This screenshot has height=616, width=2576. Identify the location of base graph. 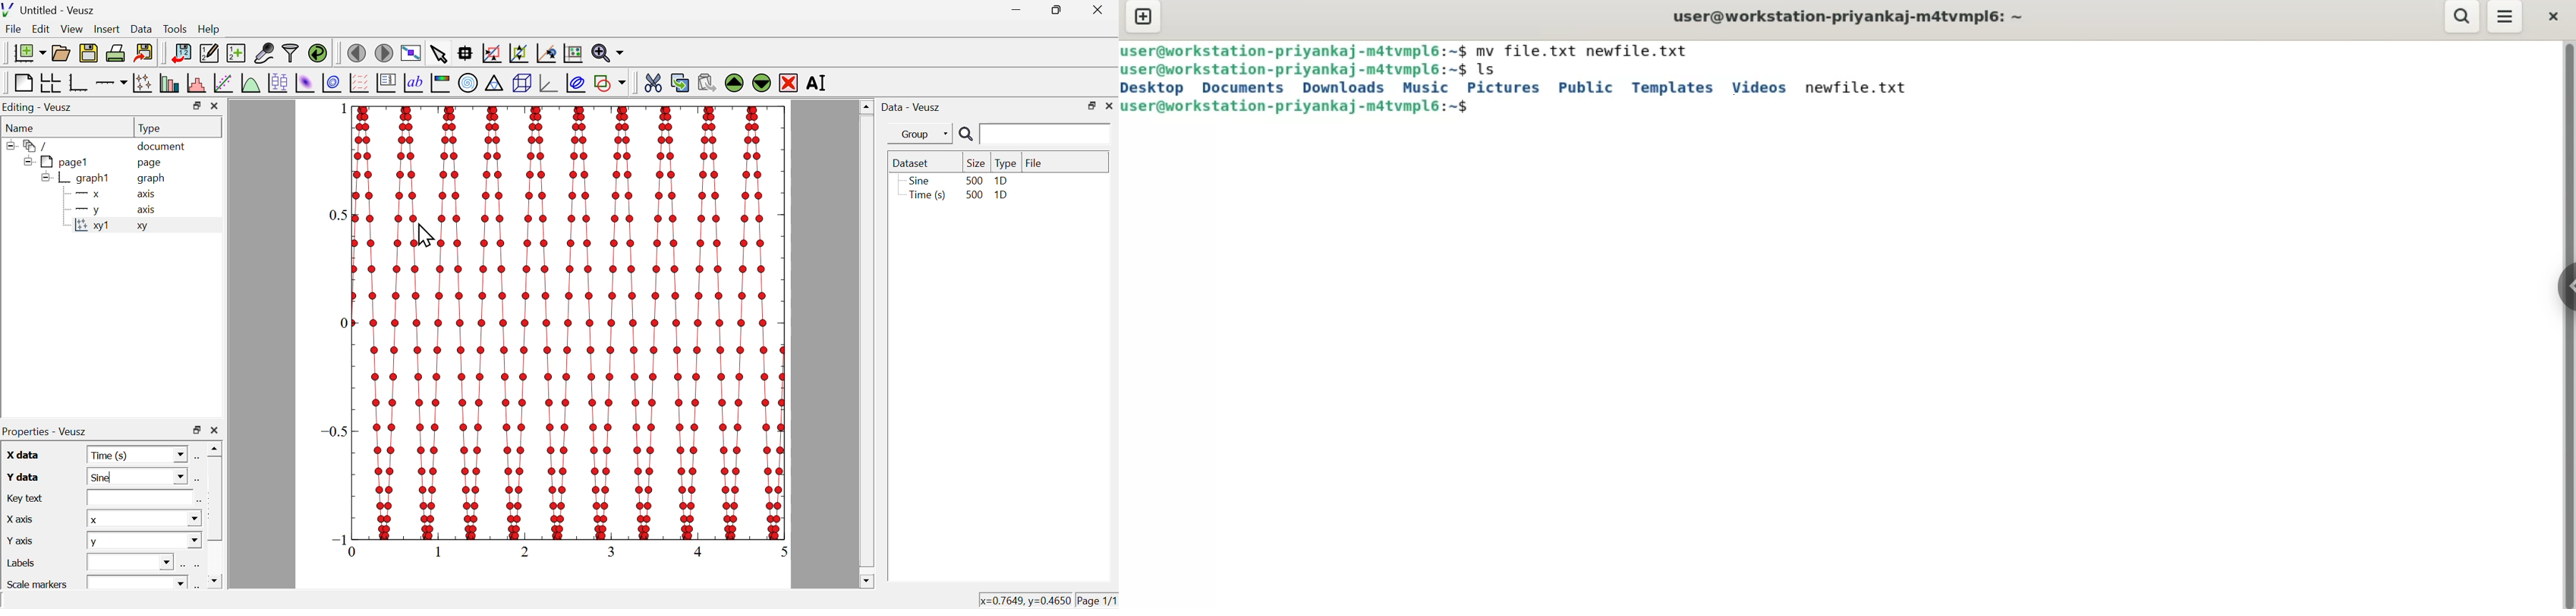
(79, 83).